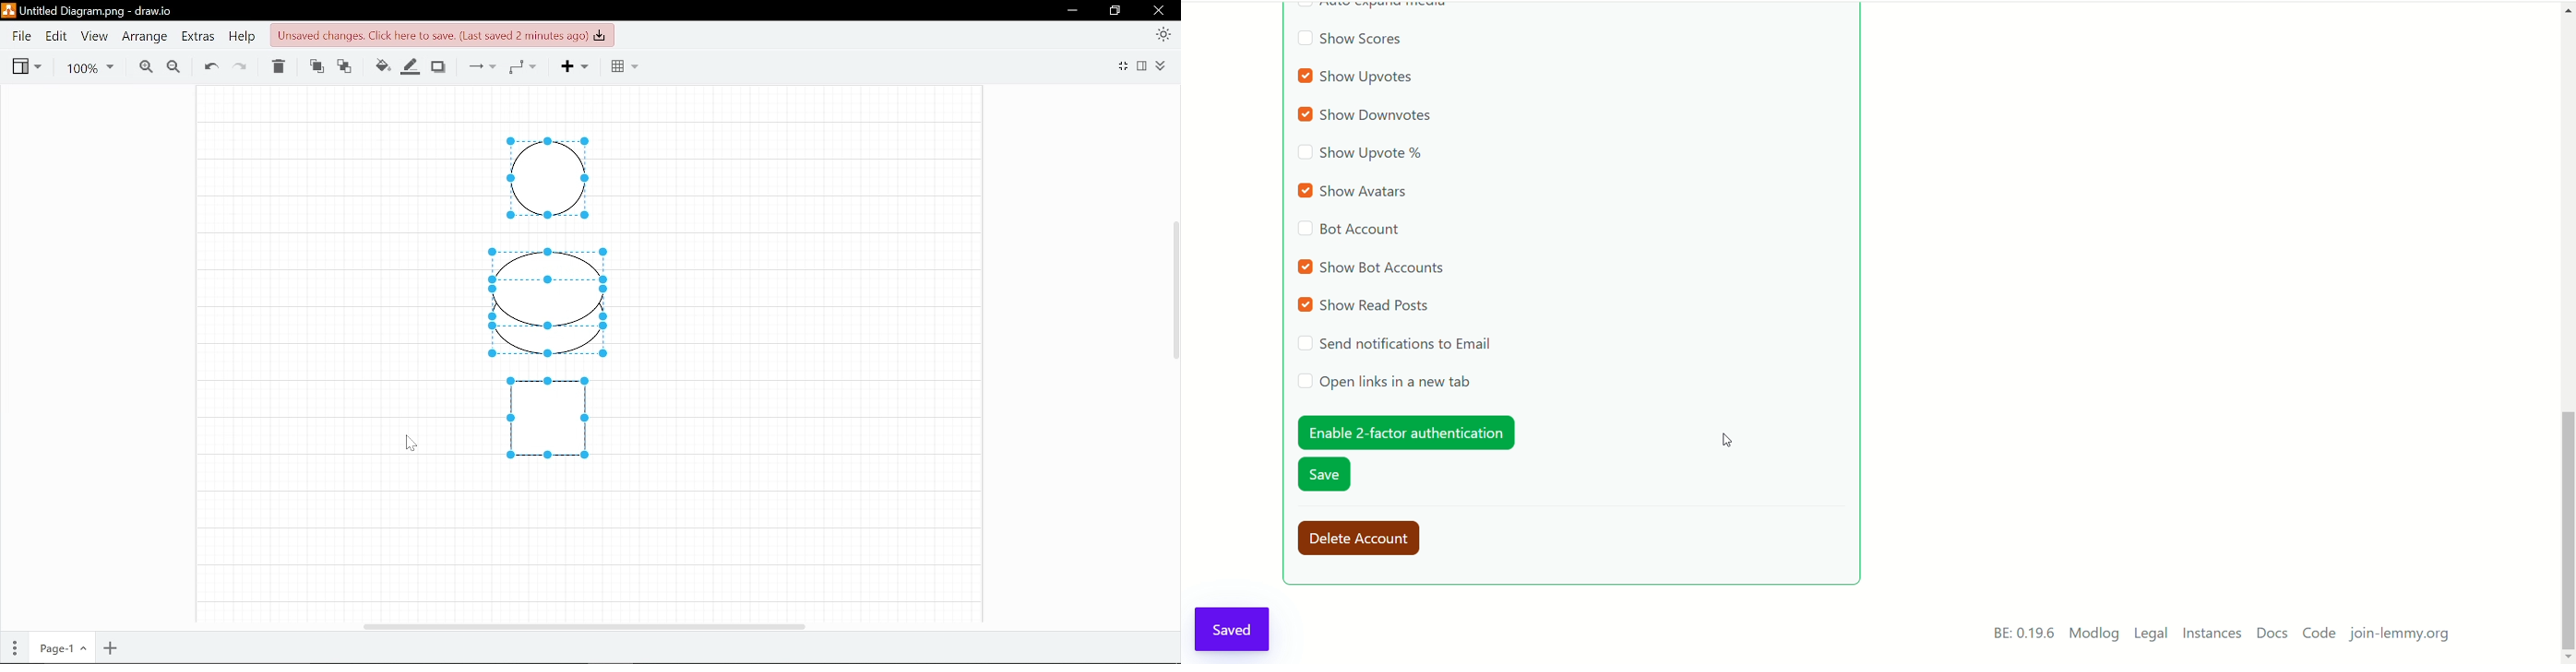 The width and height of the screenshot is (2576, 672). Describe the element at coordinates (316, 66) in the screenshot. I see `Move front` at that location.